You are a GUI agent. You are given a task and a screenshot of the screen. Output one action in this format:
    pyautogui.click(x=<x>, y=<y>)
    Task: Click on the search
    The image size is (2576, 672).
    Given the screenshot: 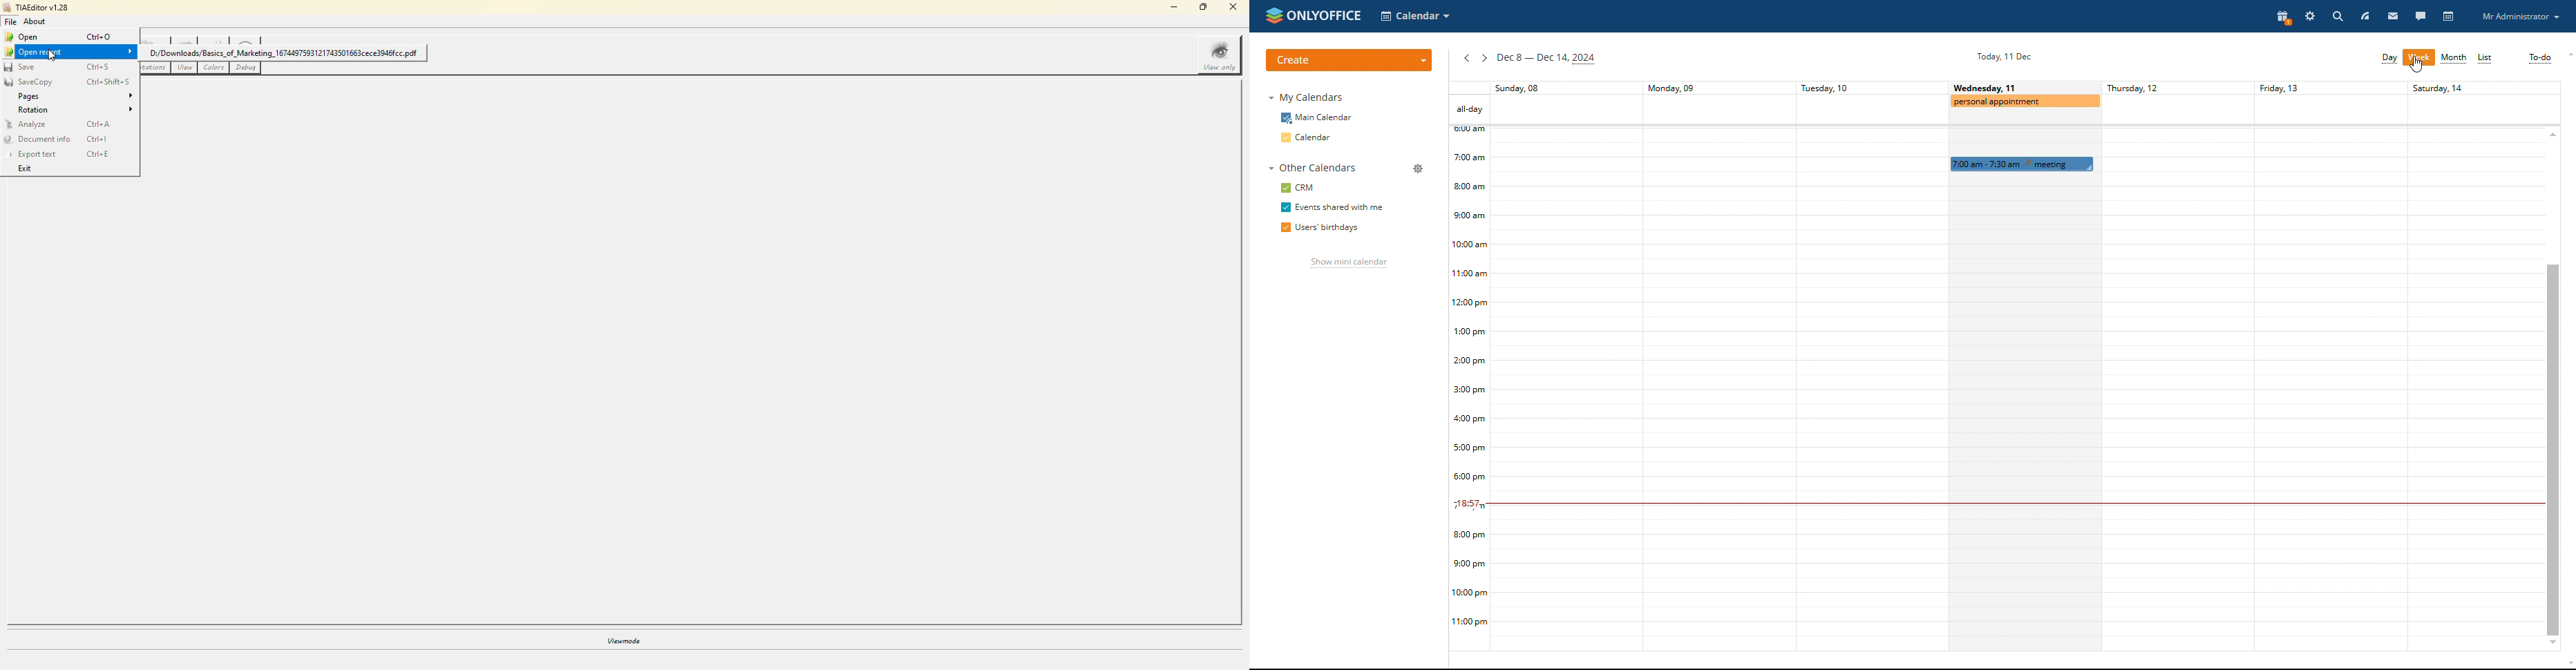 What is the action you would take?
    pyautogui.click(x=2336, y=16)
    